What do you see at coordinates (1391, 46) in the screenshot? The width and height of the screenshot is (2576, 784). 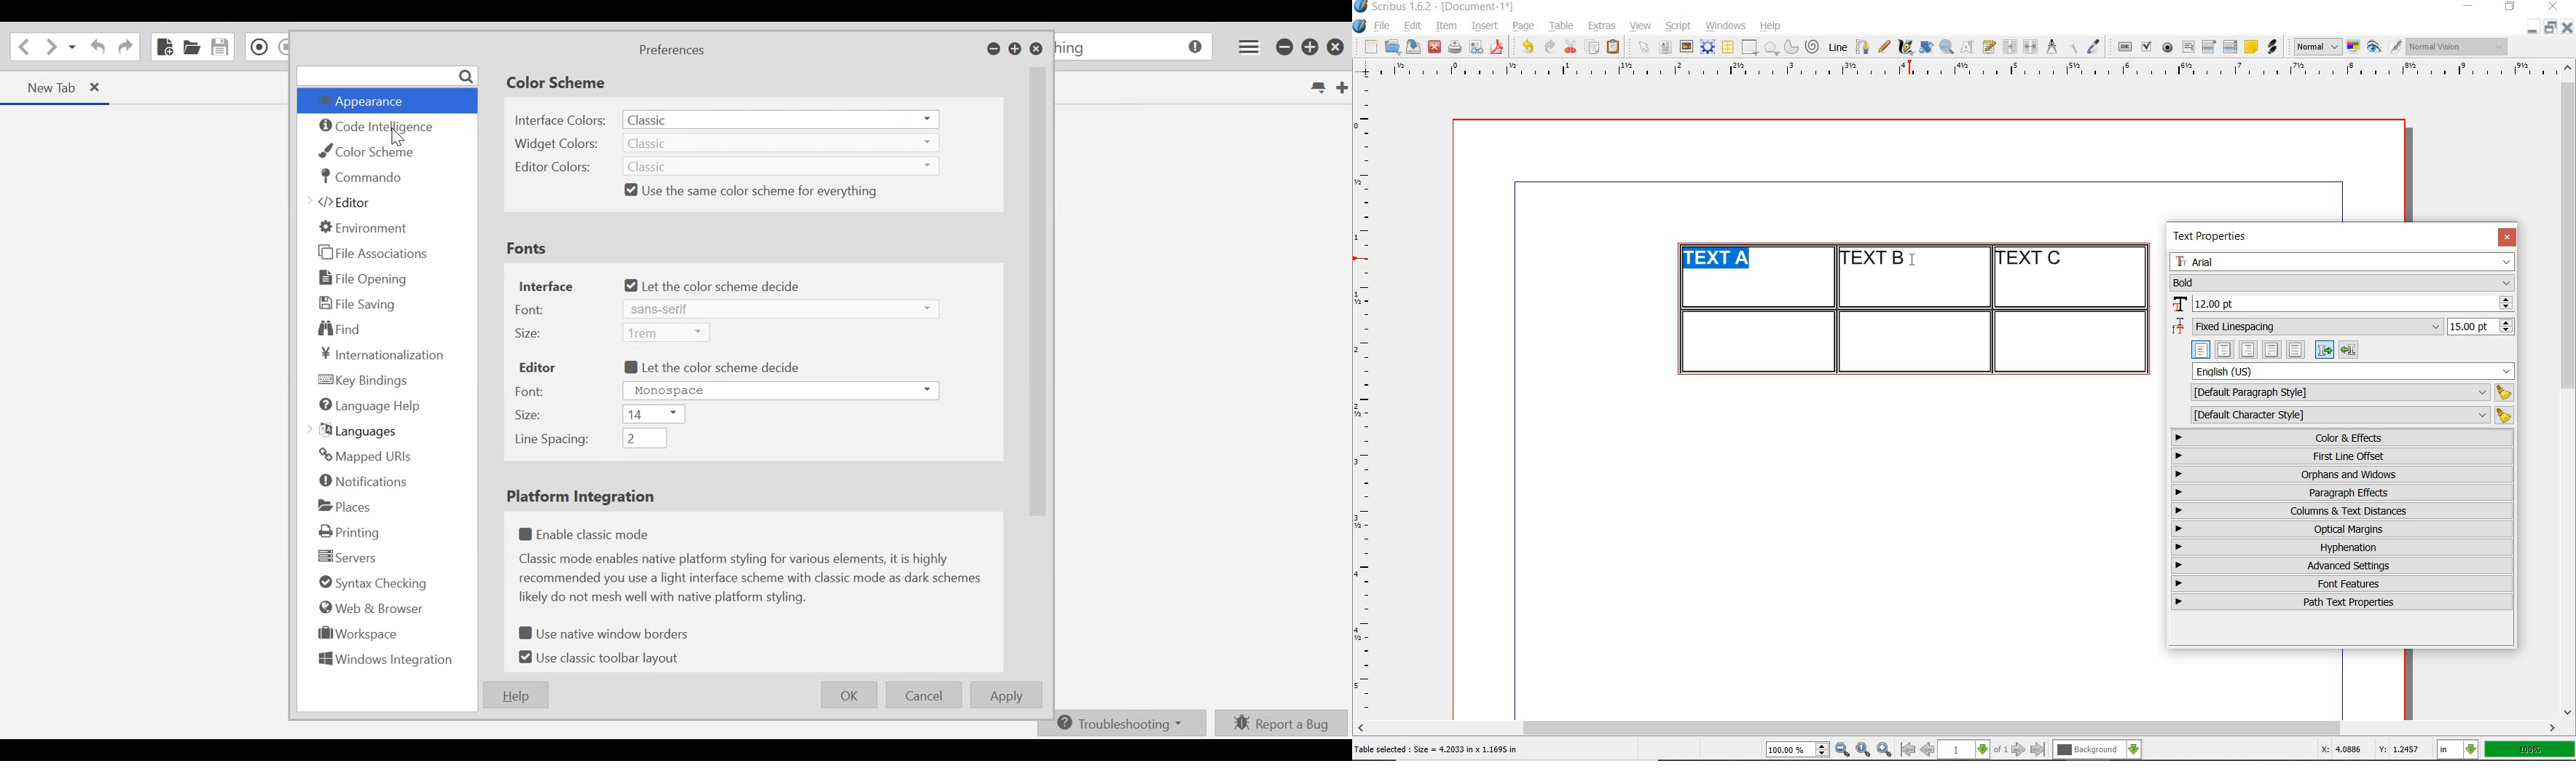 I see `open` at bounding box center [1391, 46].